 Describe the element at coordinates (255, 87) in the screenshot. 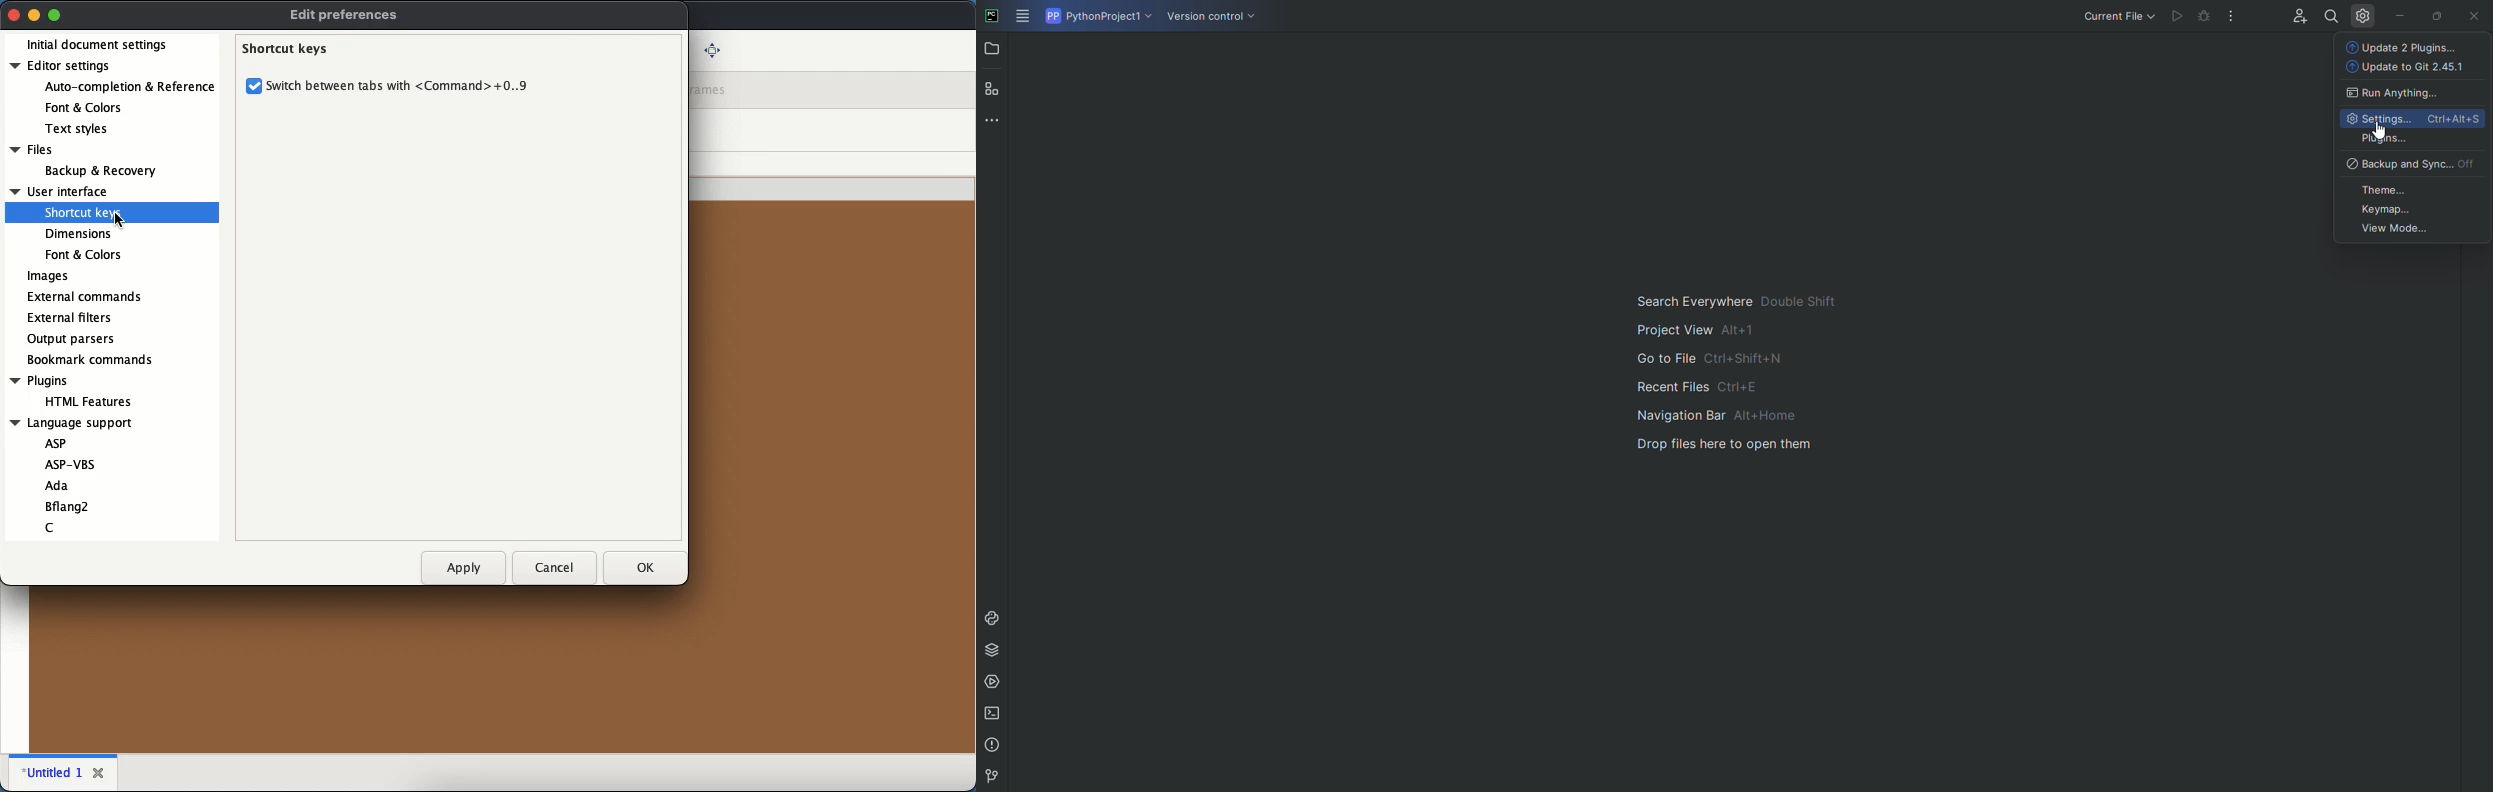

I see `checkbox` at that location.